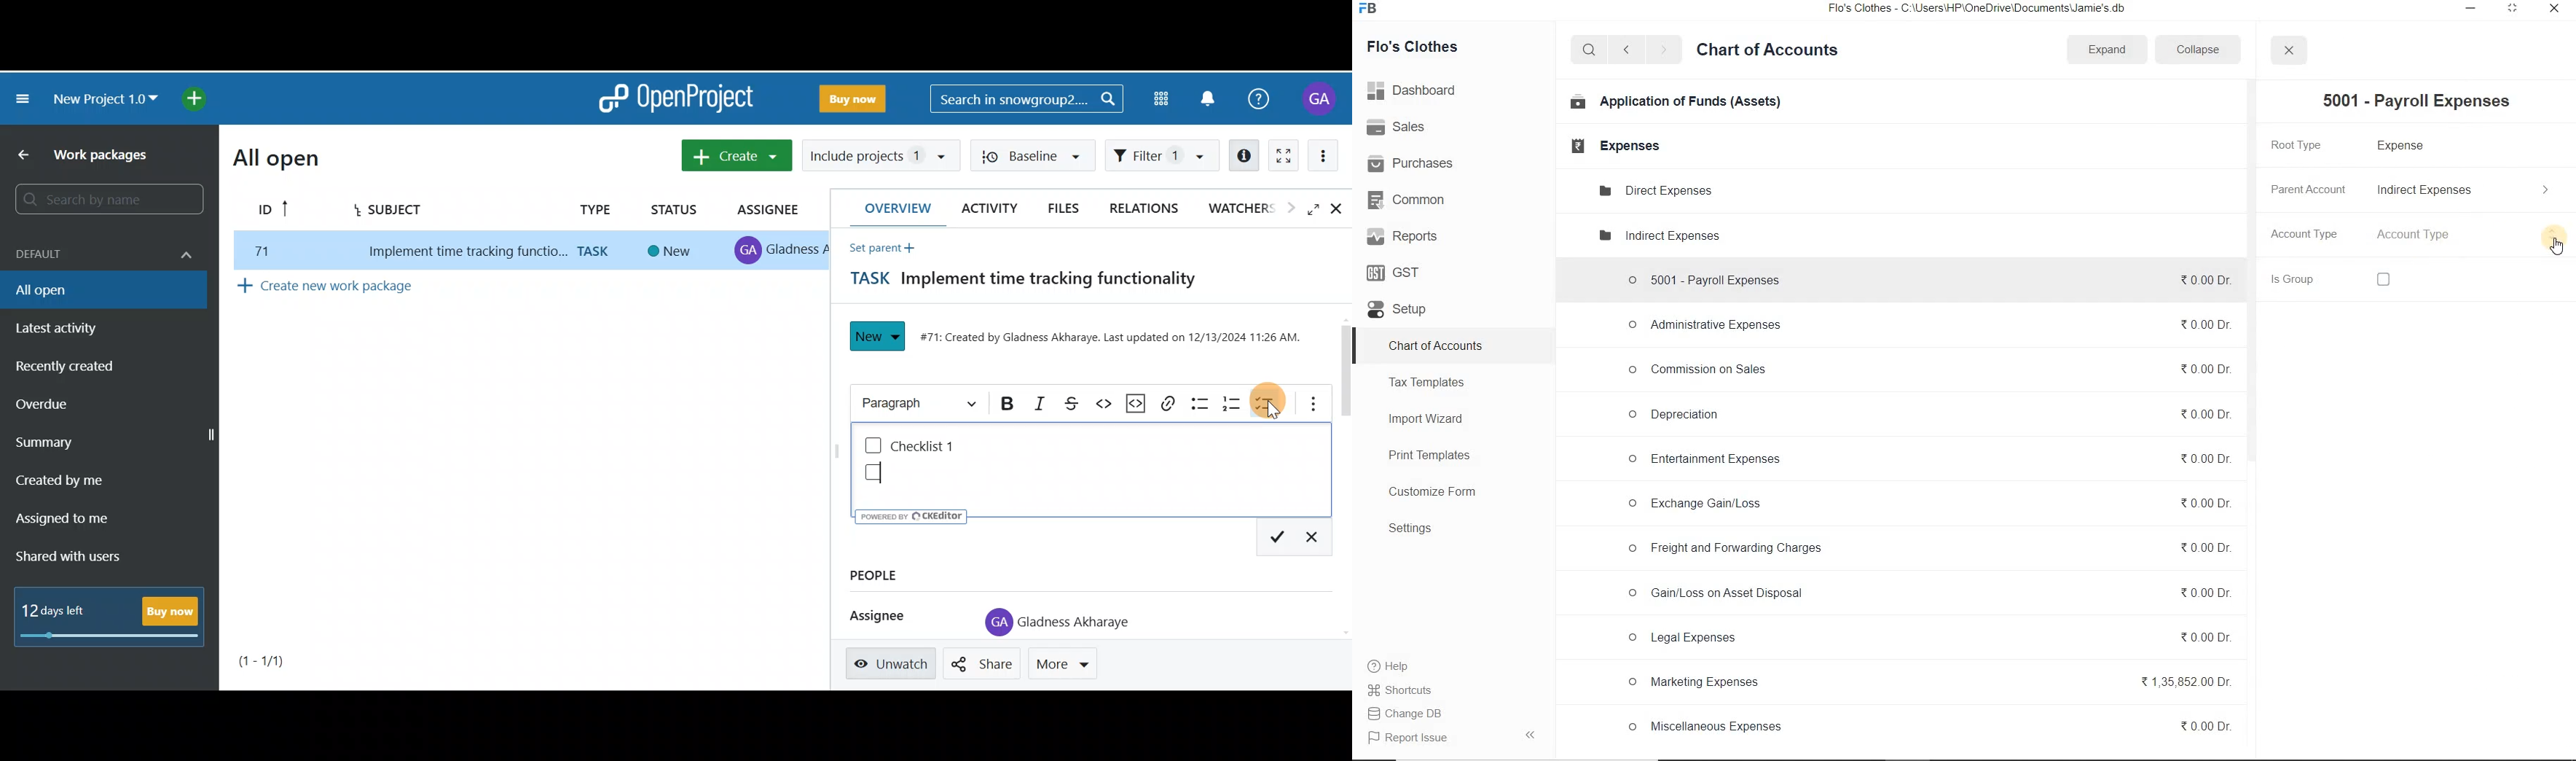  What do you see at coordinates (1433, 492) in the screenshot?
I see `Customize Form` at bounding box center [1433, 492].